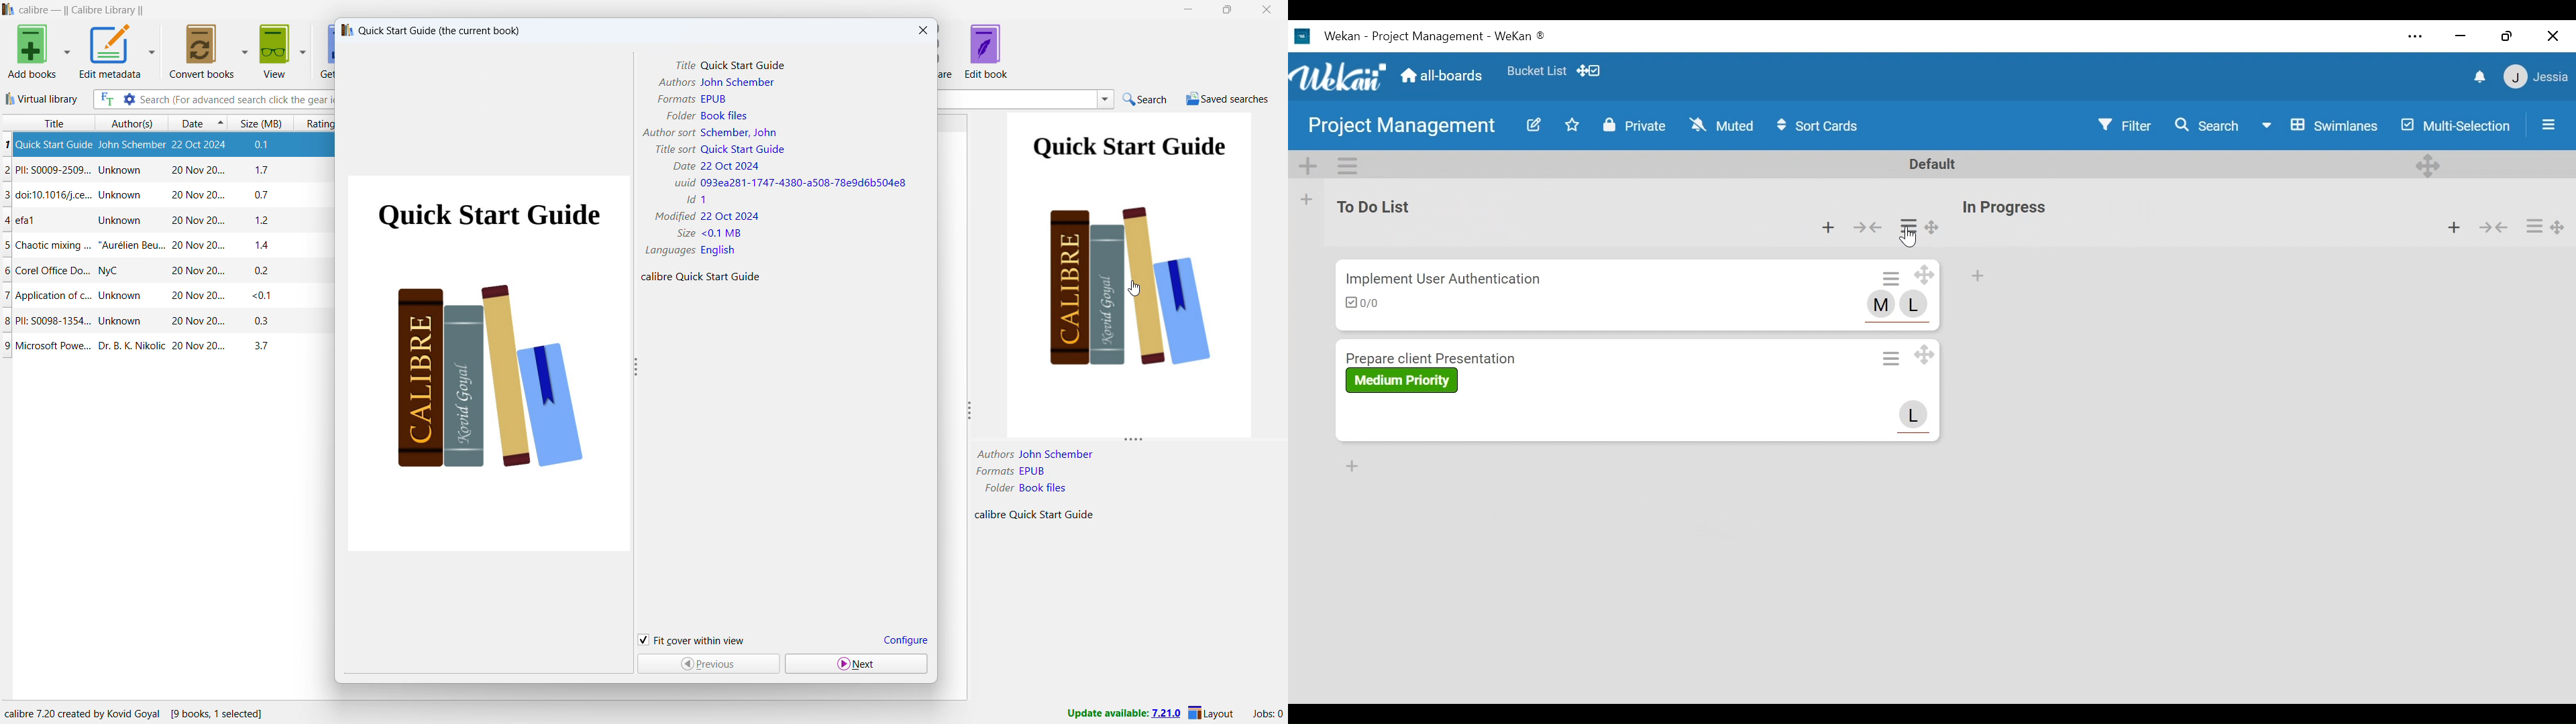  What do you see at coordinates (1303, 38) in the screenshot?
I see `Wekan Desktop Icon` at bounding box center [1303, 38].